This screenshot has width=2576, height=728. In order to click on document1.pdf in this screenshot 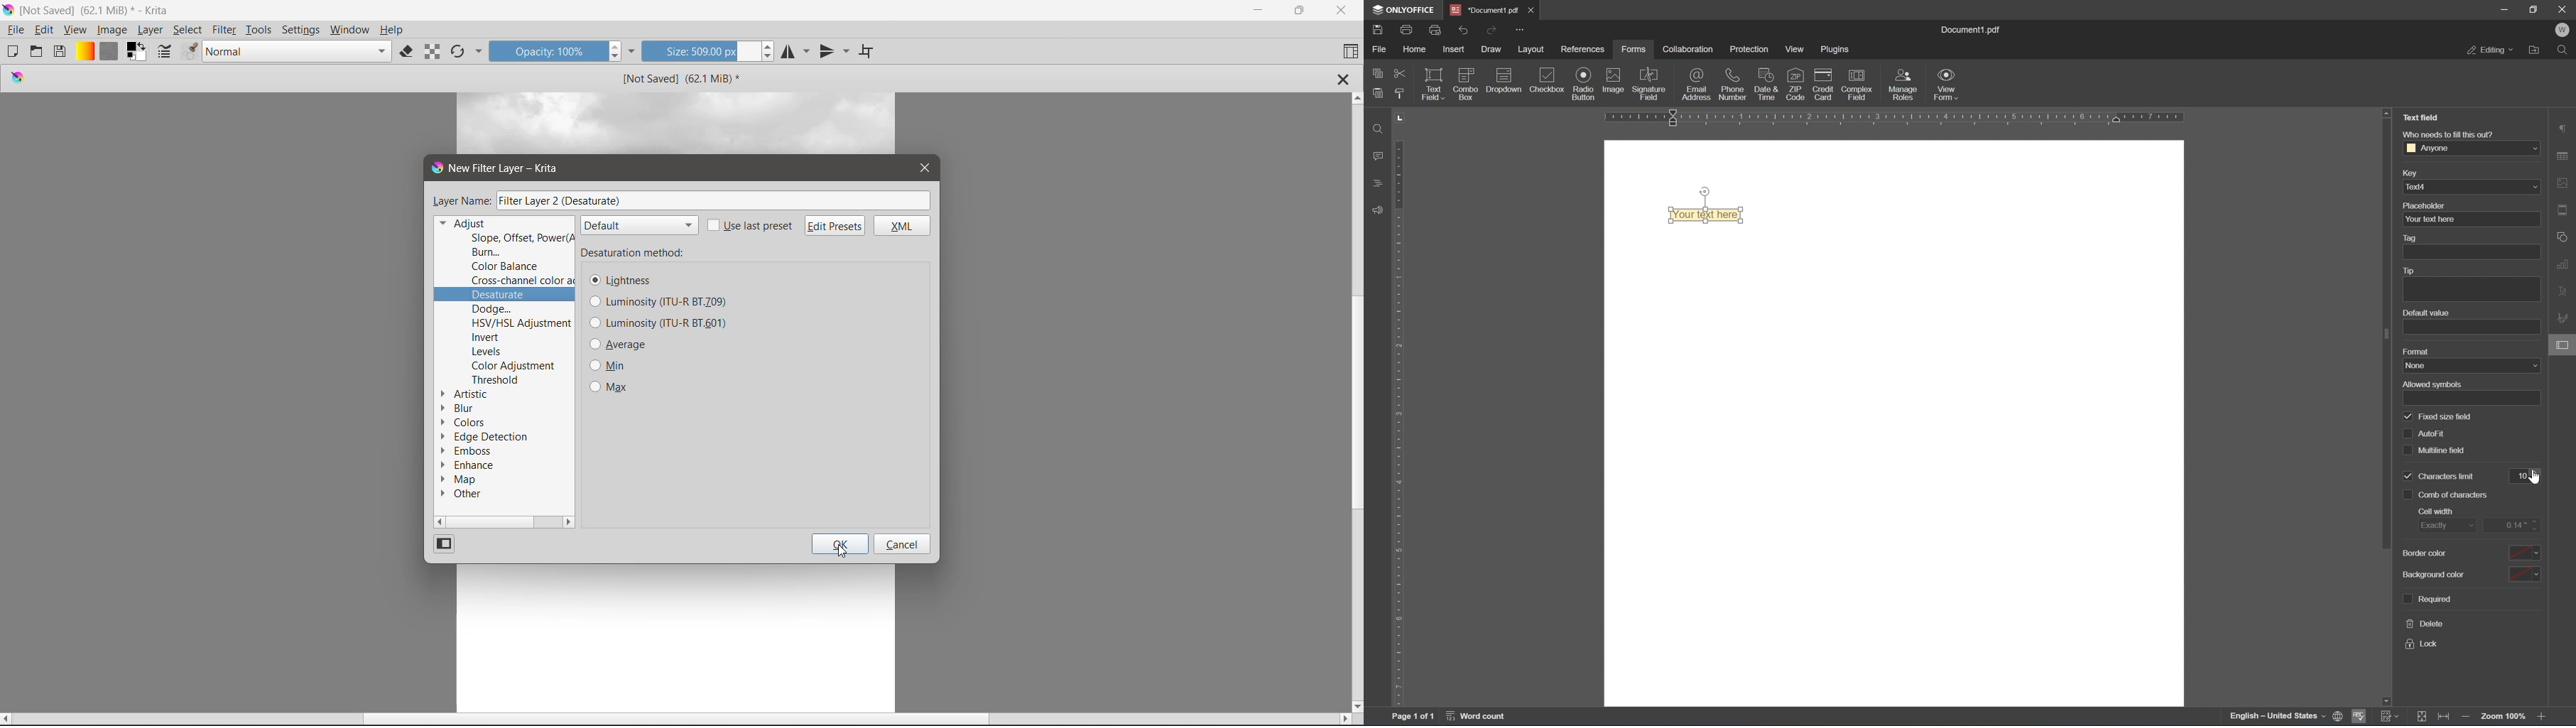, I will do `click(1969, 30)`.